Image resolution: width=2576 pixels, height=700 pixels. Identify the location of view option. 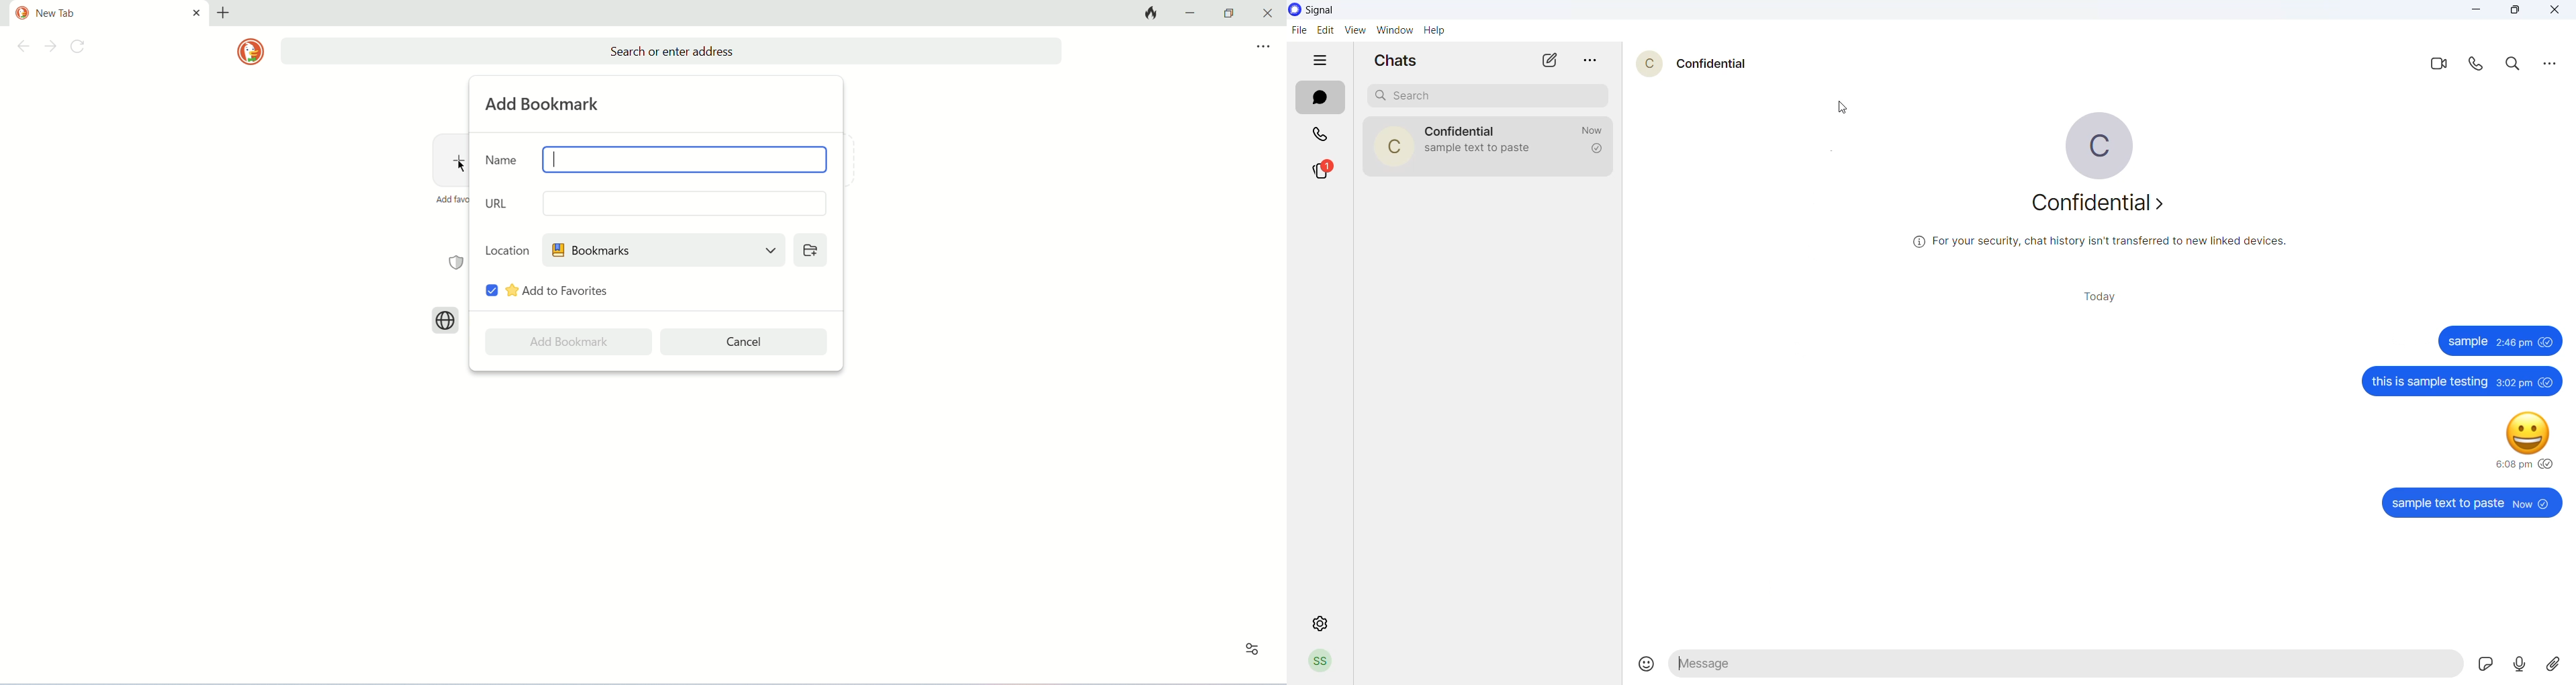
(1253, 649).